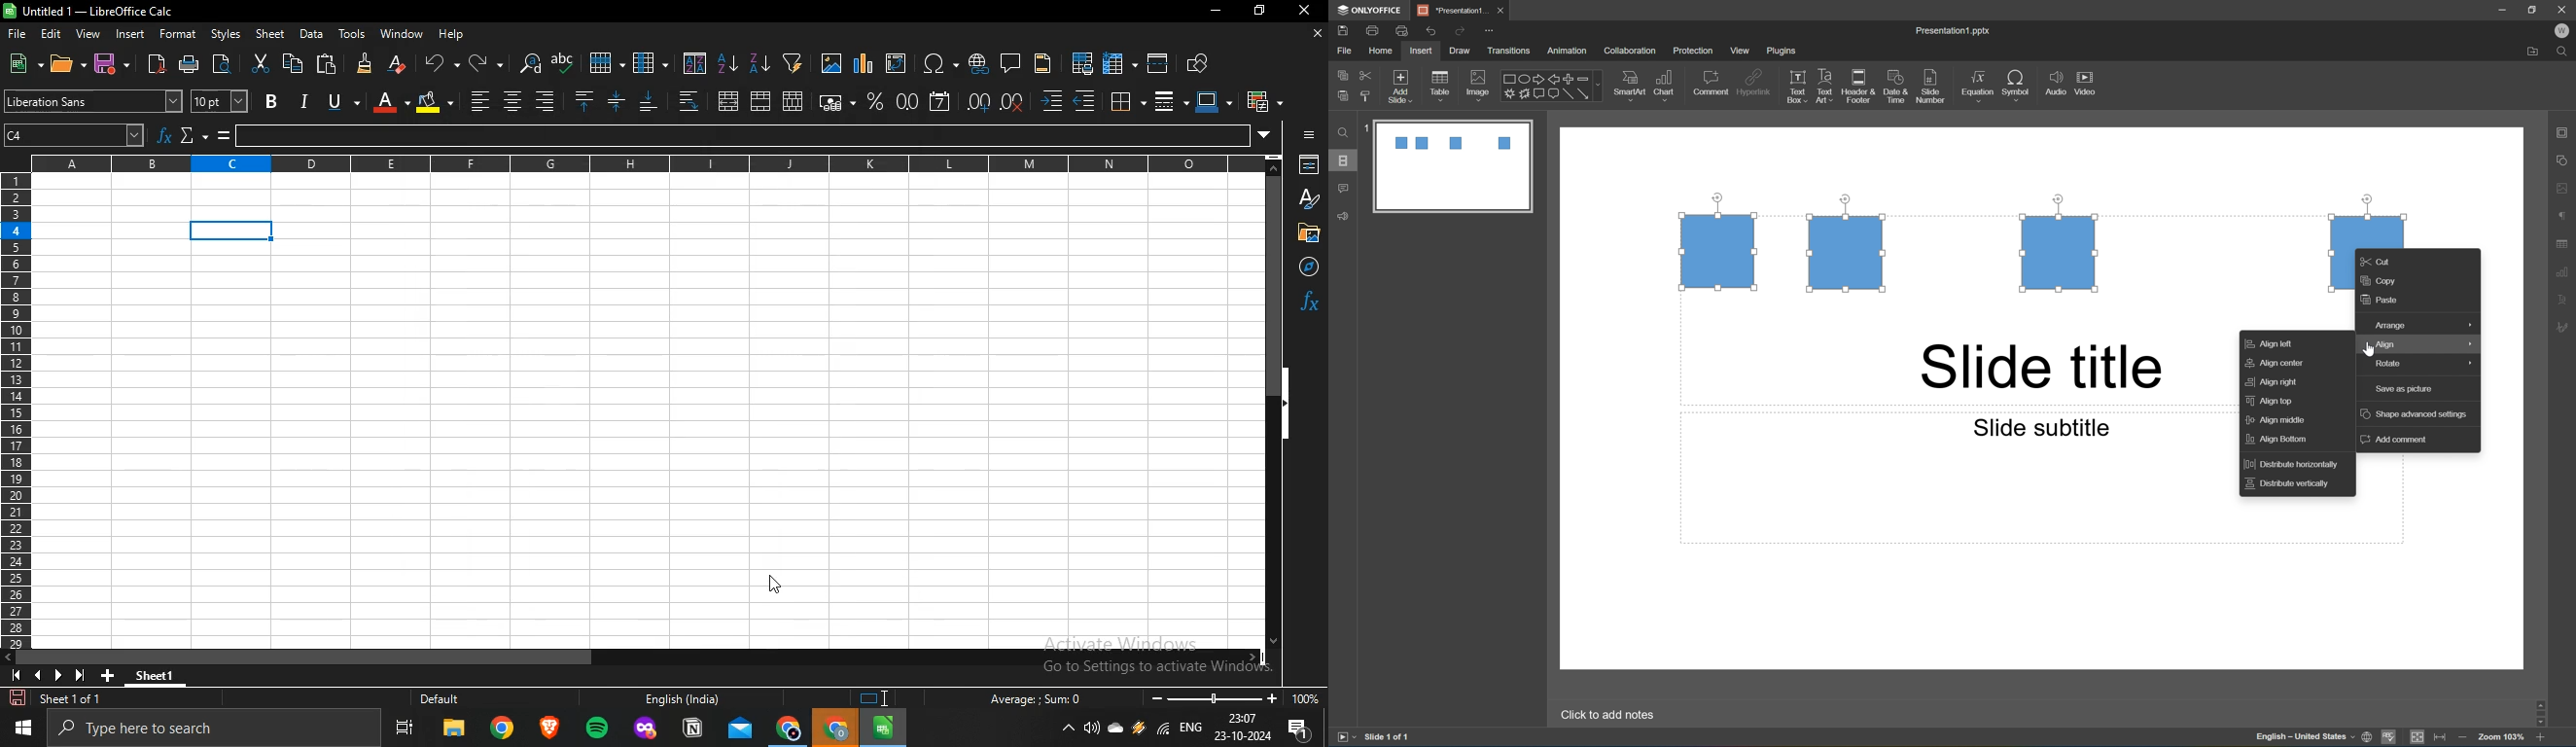 Image resolution: width=2576 pixels, height=756 pixels. Describe the element at coordinates (1631, 50) in the screenshot. I see `collaboration` at that location.